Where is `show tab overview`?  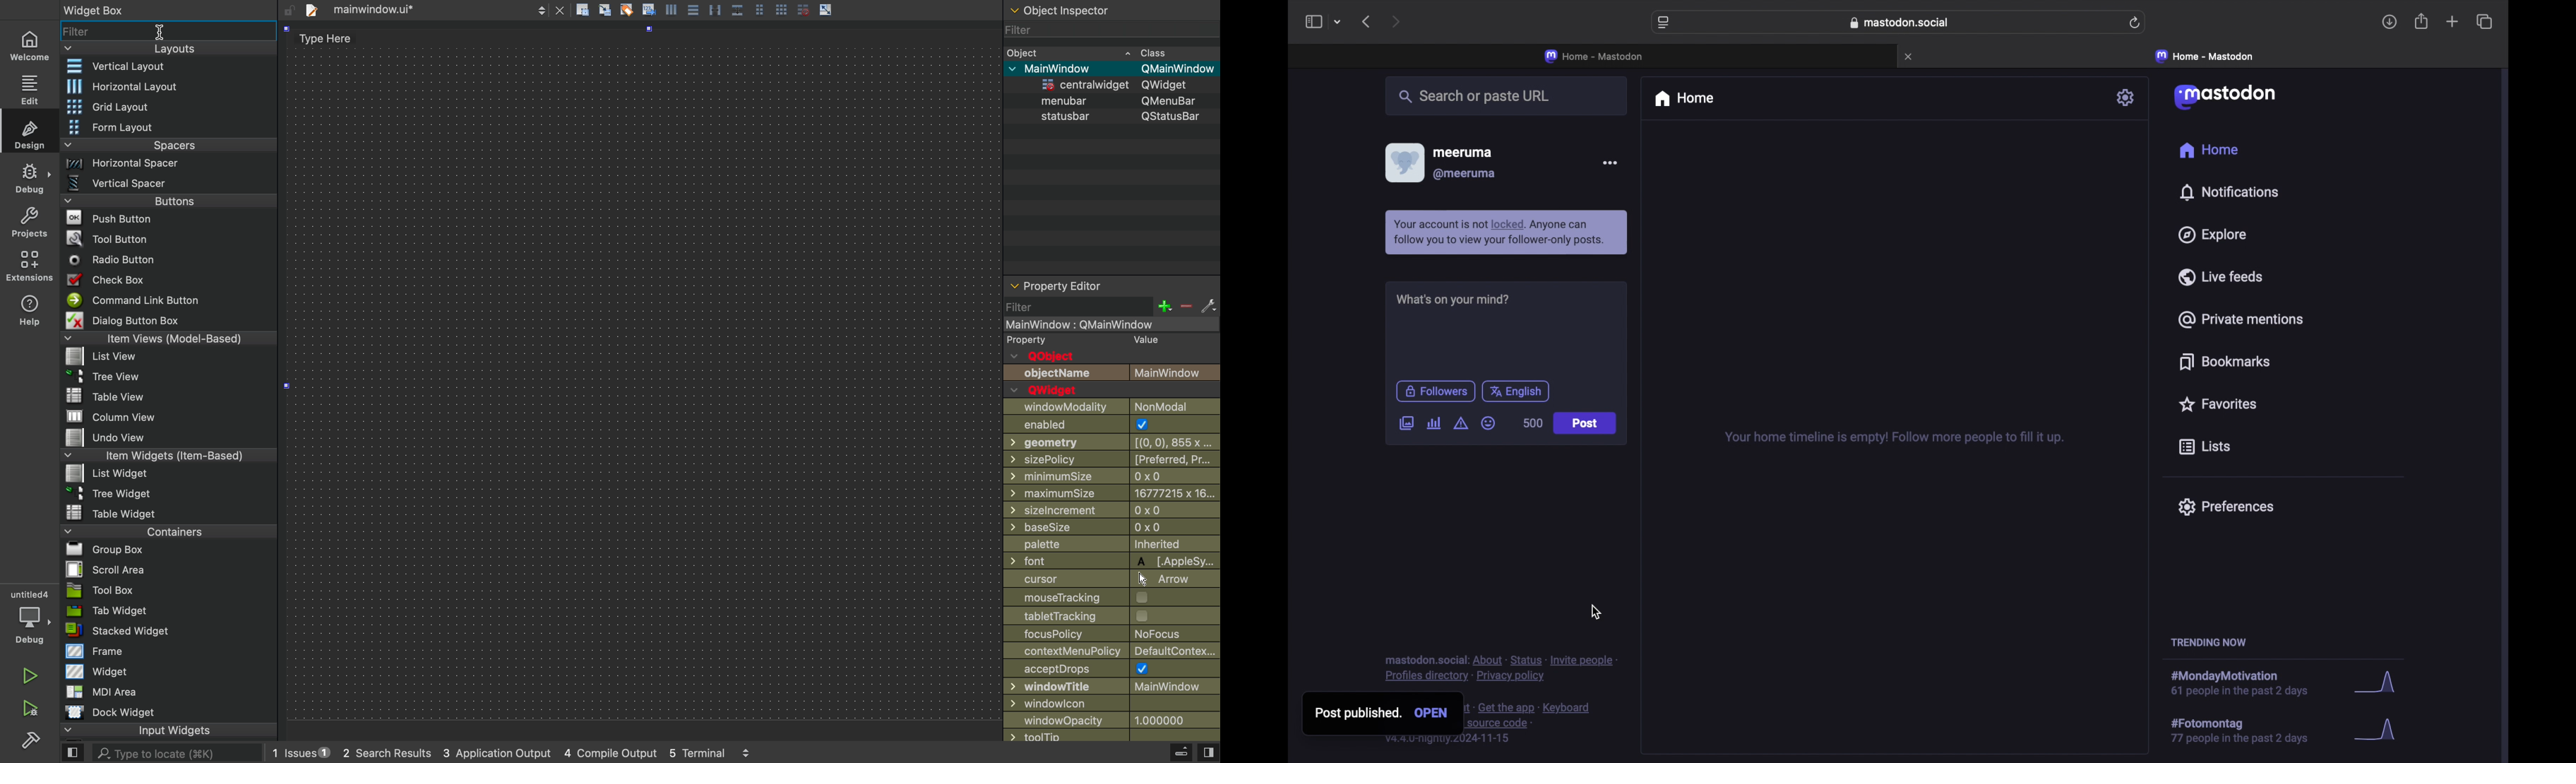
show tab overview is located at coordinates (2483, 21).